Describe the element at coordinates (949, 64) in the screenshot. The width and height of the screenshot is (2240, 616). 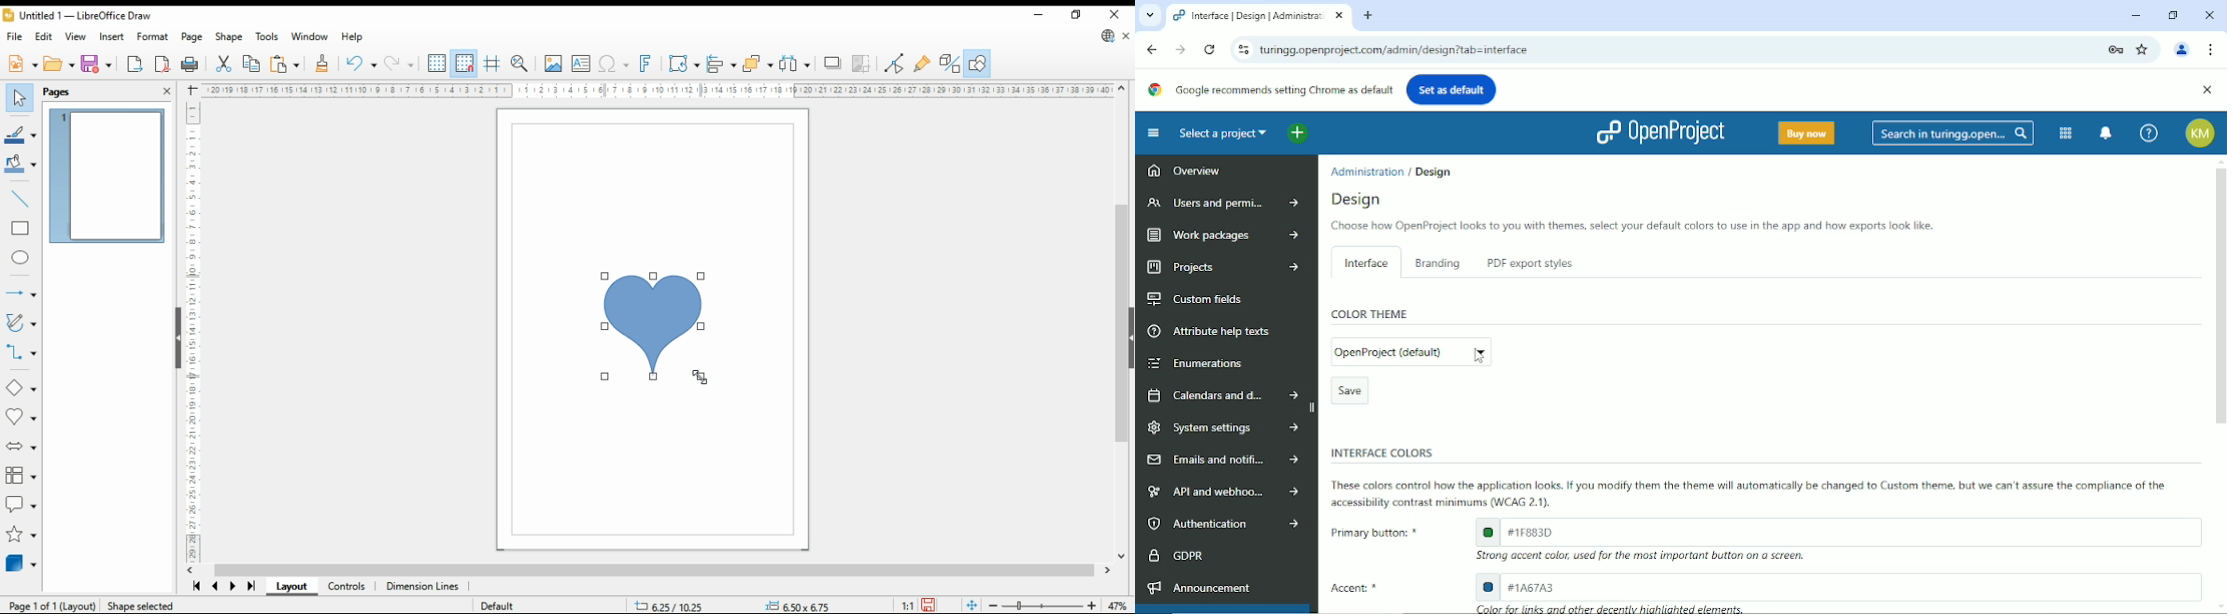
I see `toggle extrusions` at that location.